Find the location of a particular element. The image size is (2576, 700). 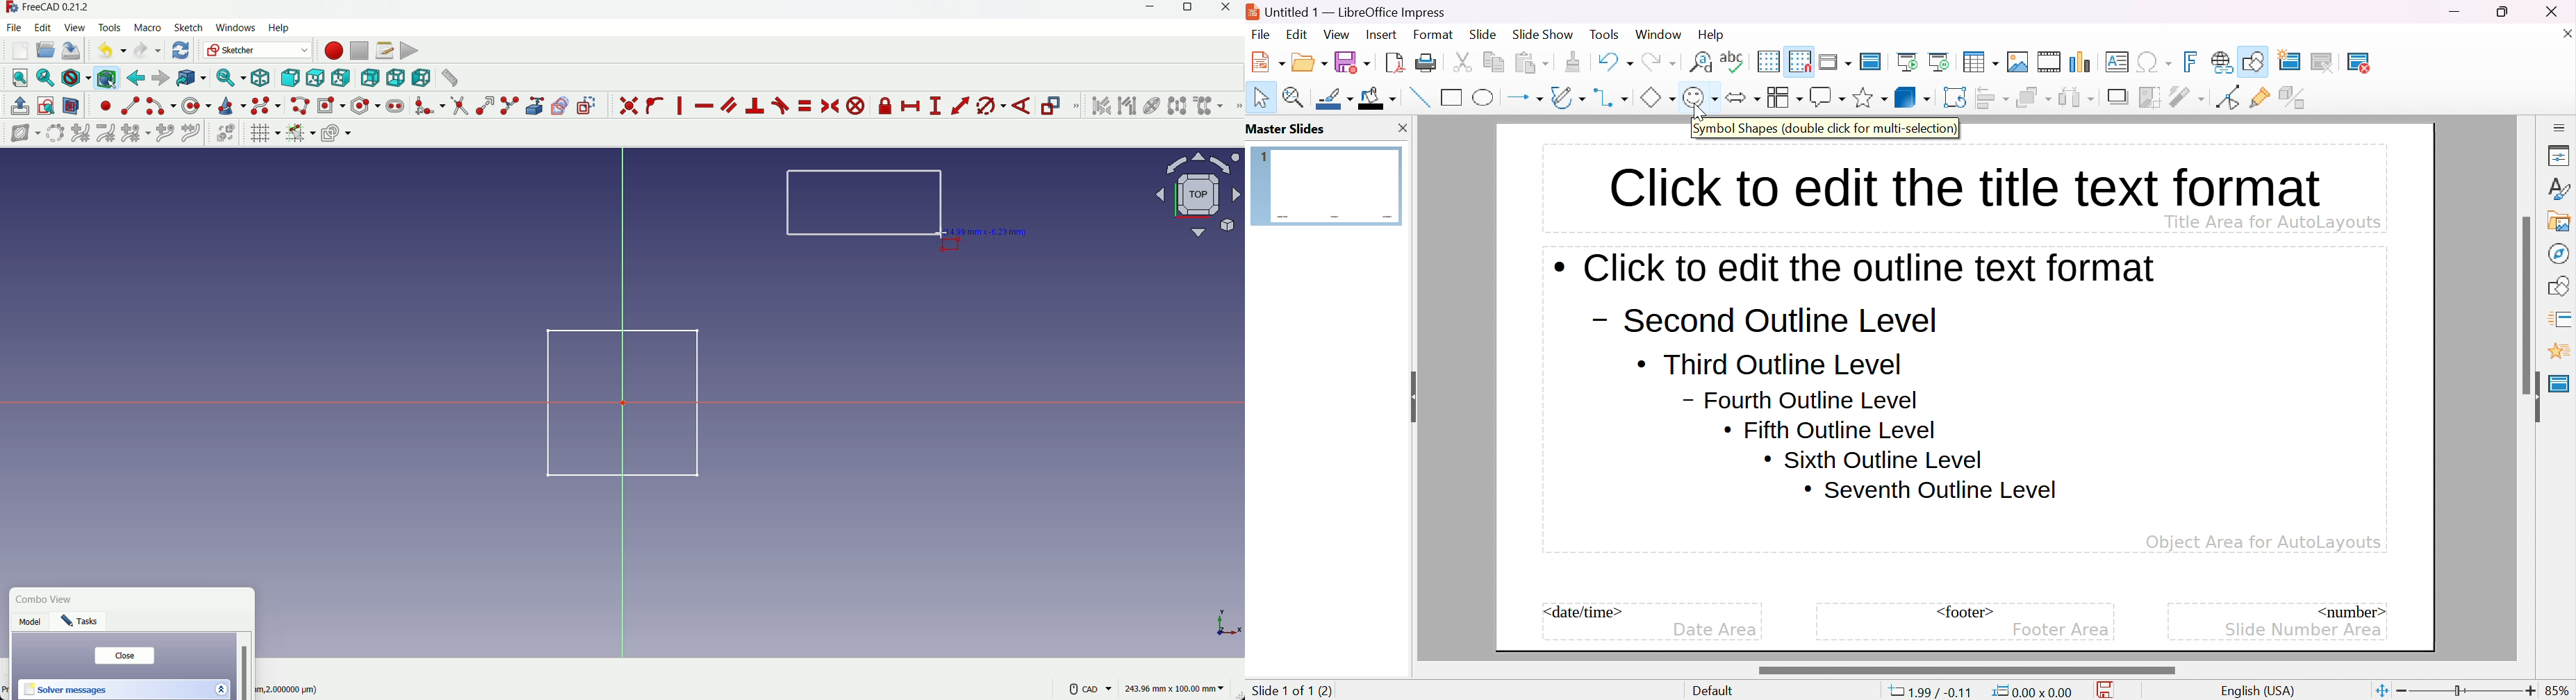

trim edges is located at coordinates (459, 106).